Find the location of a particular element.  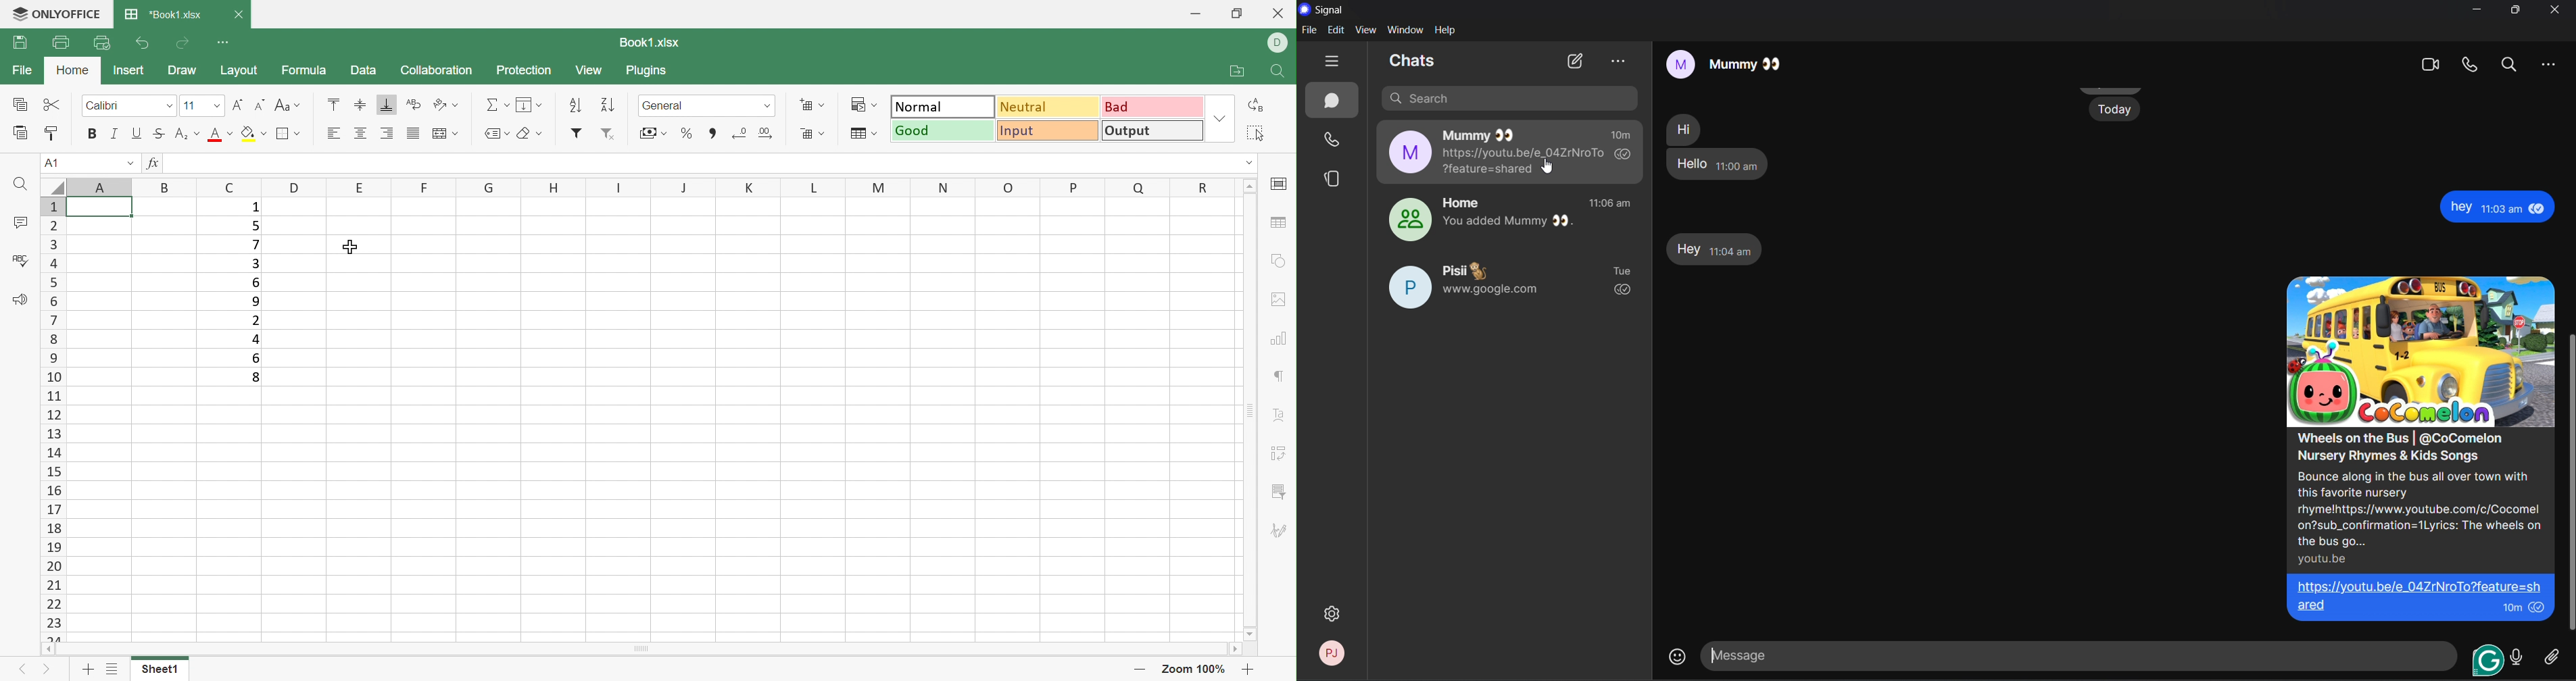

Drop Down is located at coordinates (214, 105).